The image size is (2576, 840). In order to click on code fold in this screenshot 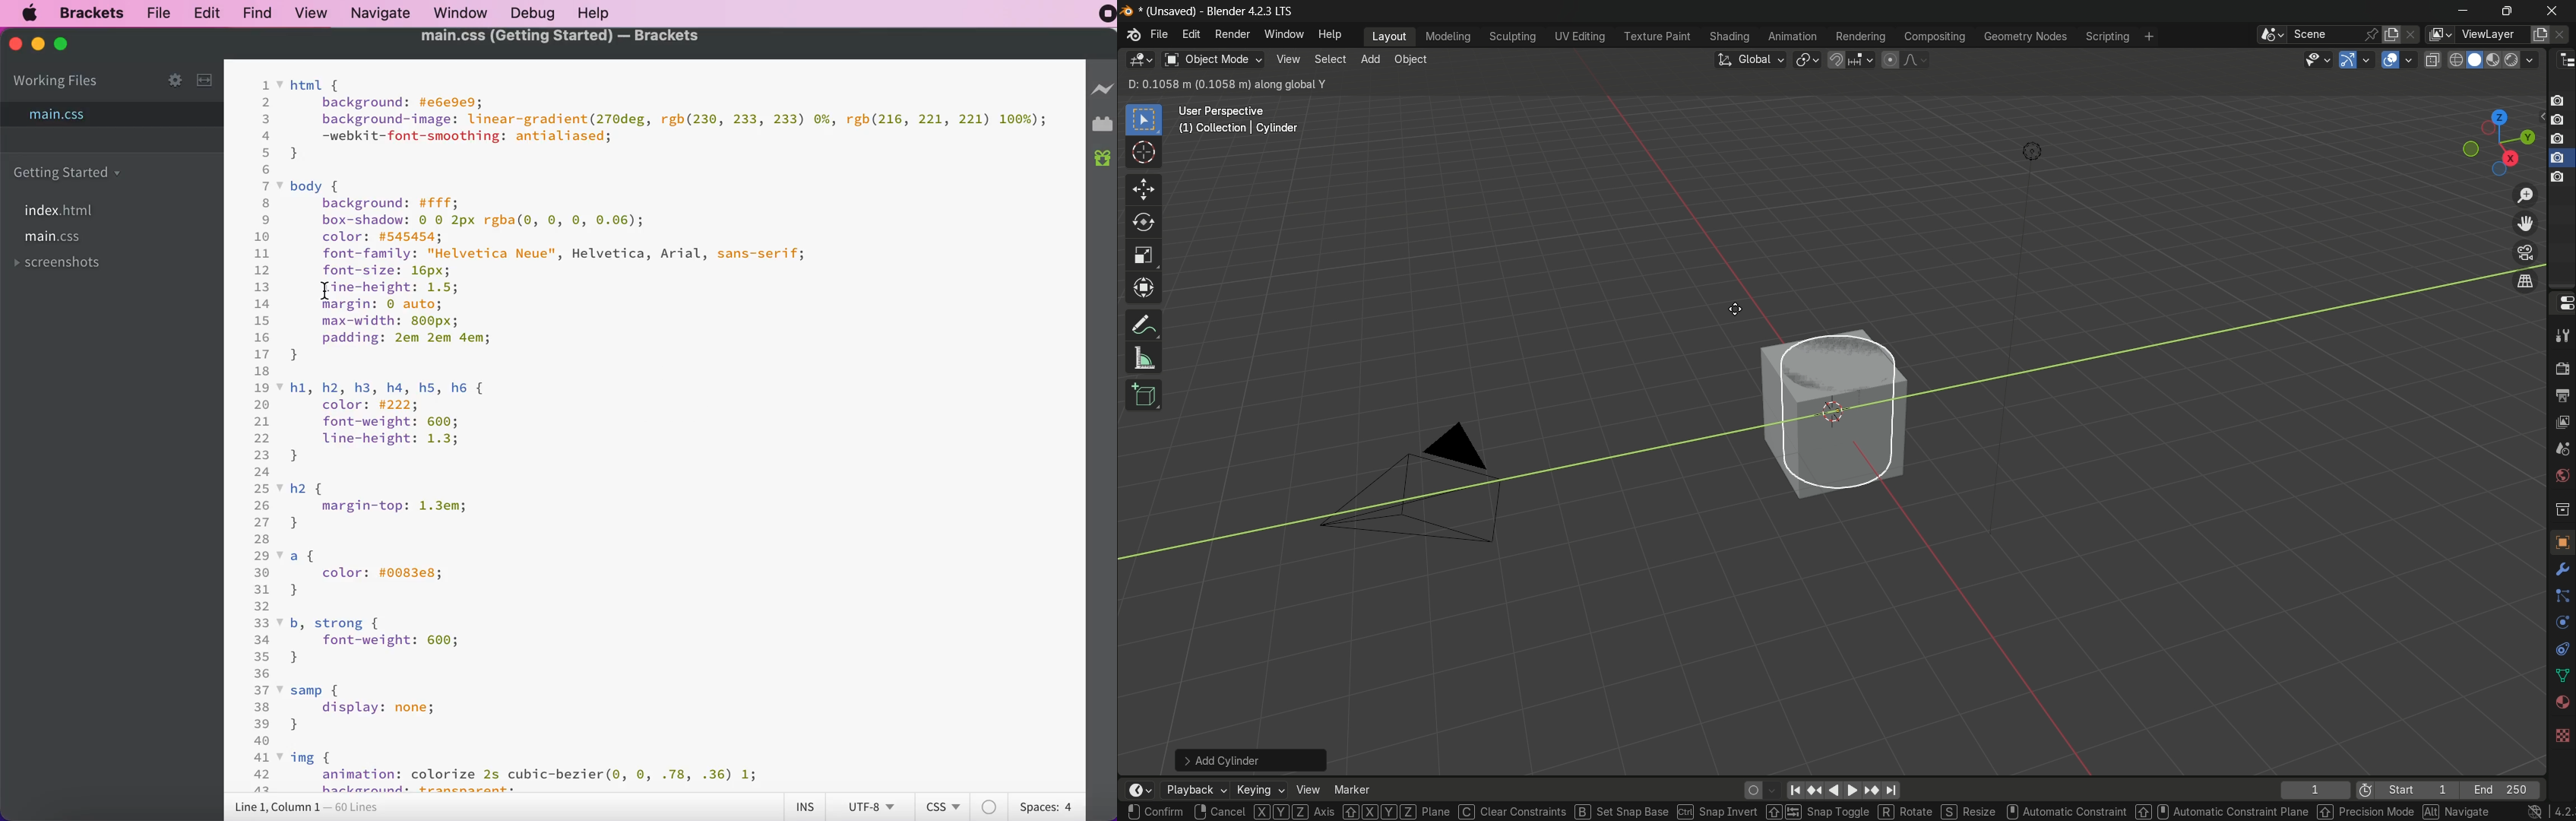, I will do `click(280, 387)`.